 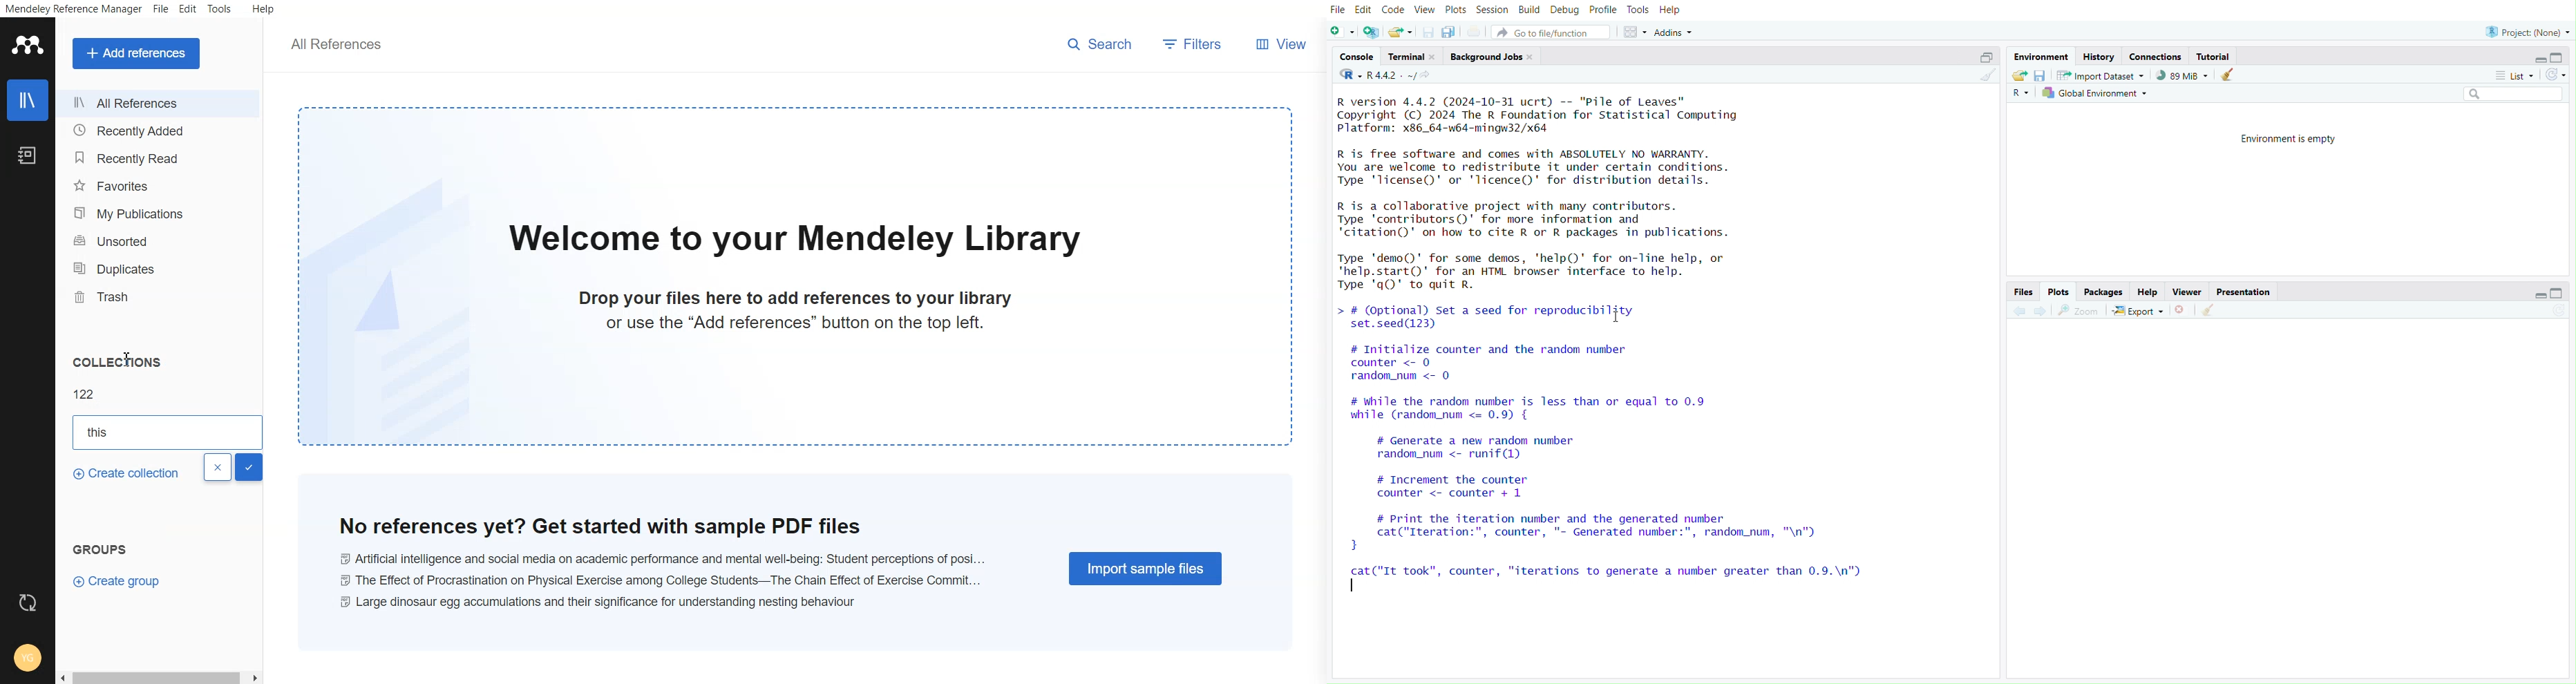 What do you see at coordinates (158, 678) in the screenshot?
I see `Scroll bar` at bounding box center [158, 678].